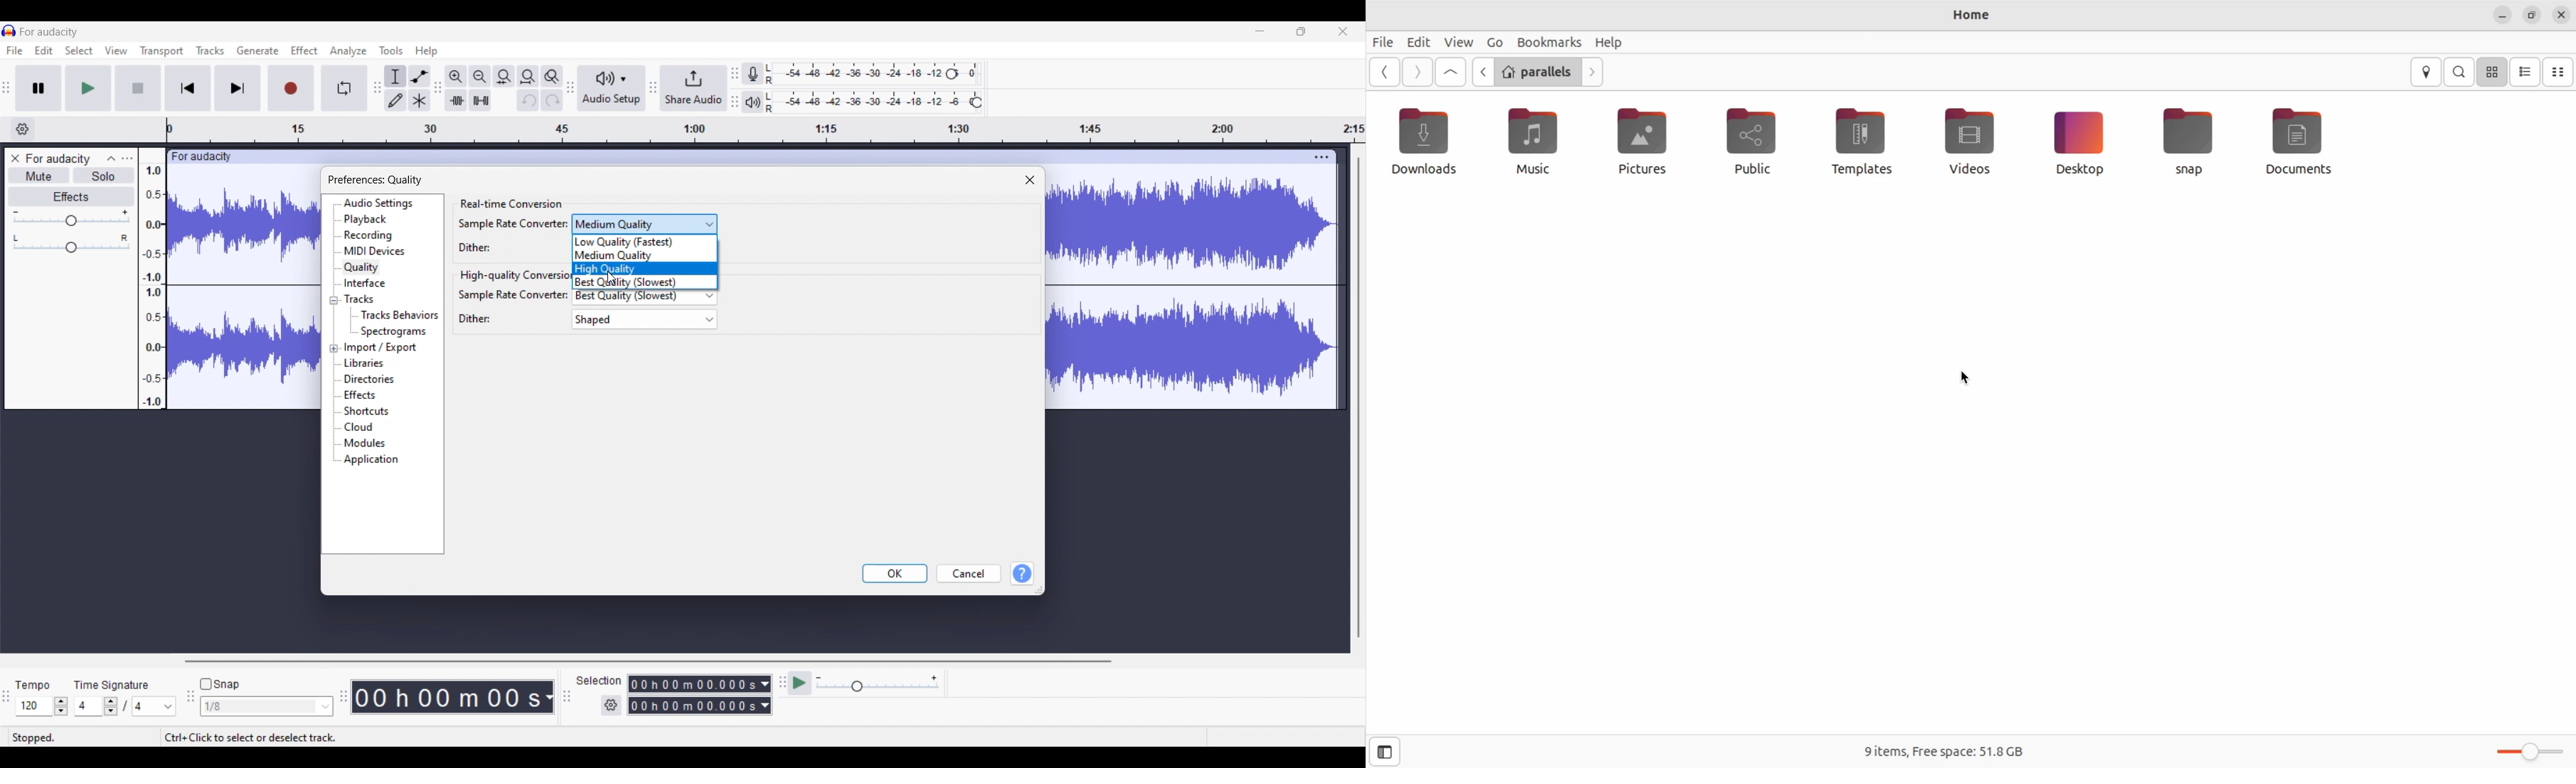  I want to click on Fit project to width, so click(528, 77).